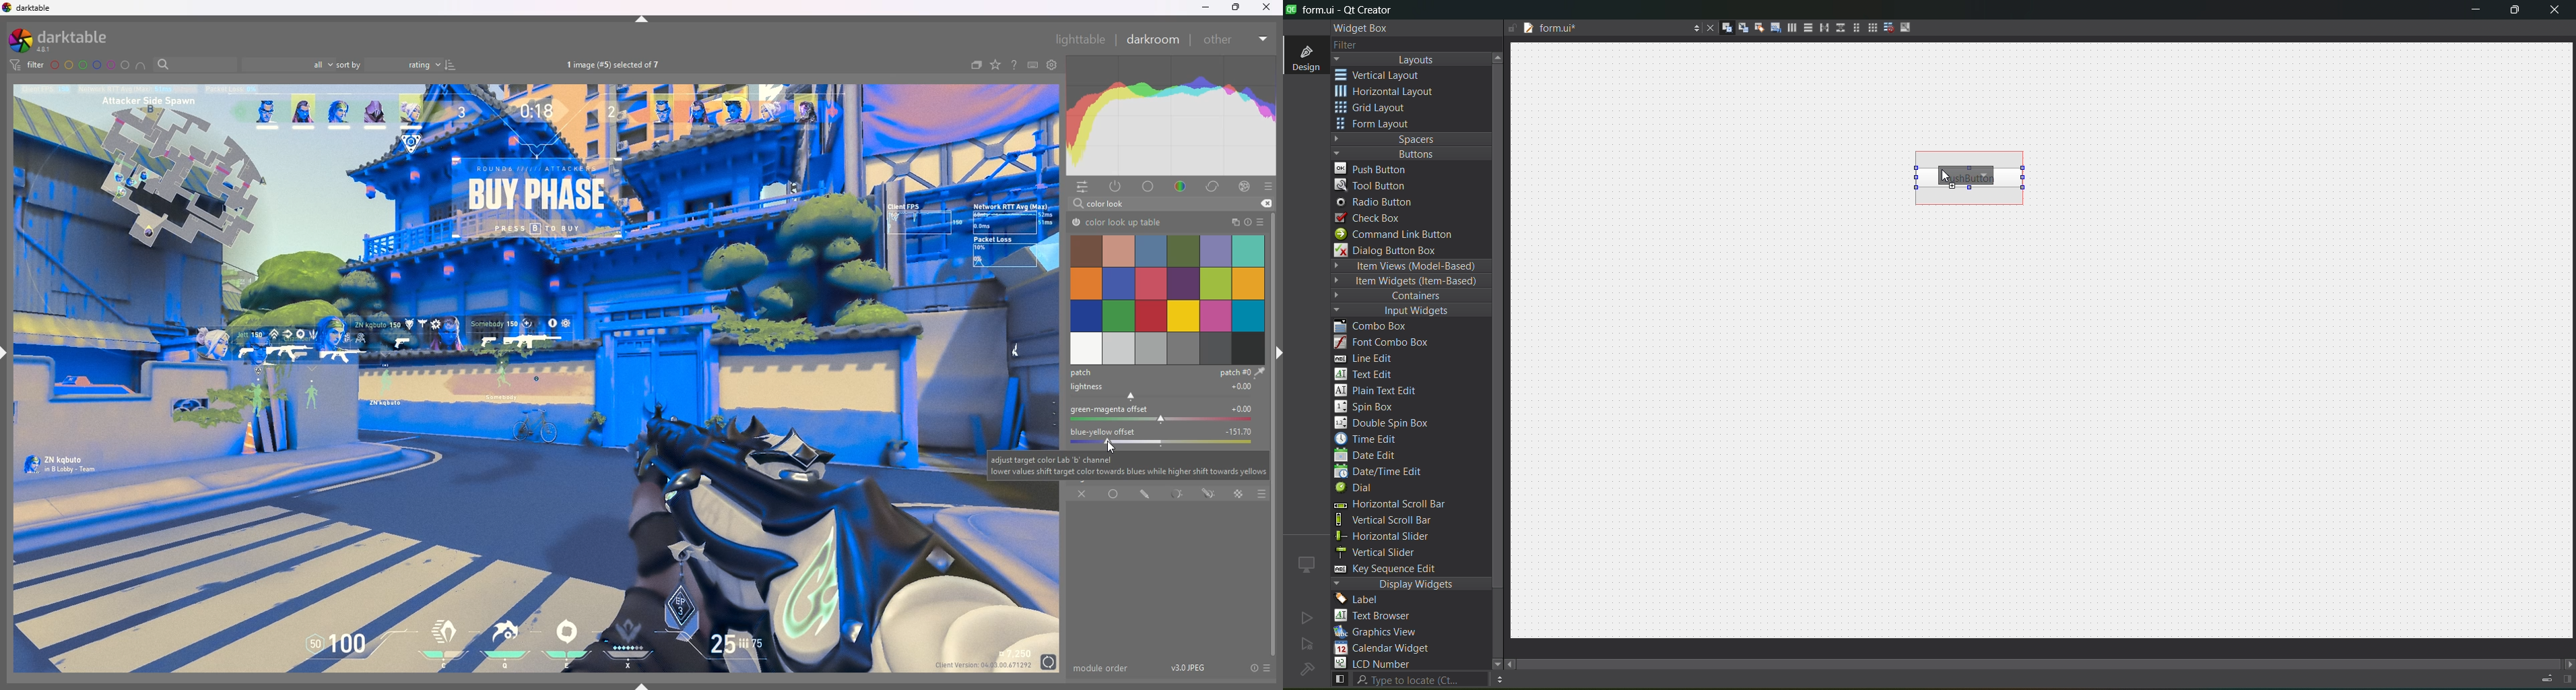 Image resolution: width=2576 pixels, height=700 pixels. What do you see at coordinates (1909, 27) in the screenshot?
I see `adjust size` at bounding box center [1909, 27].